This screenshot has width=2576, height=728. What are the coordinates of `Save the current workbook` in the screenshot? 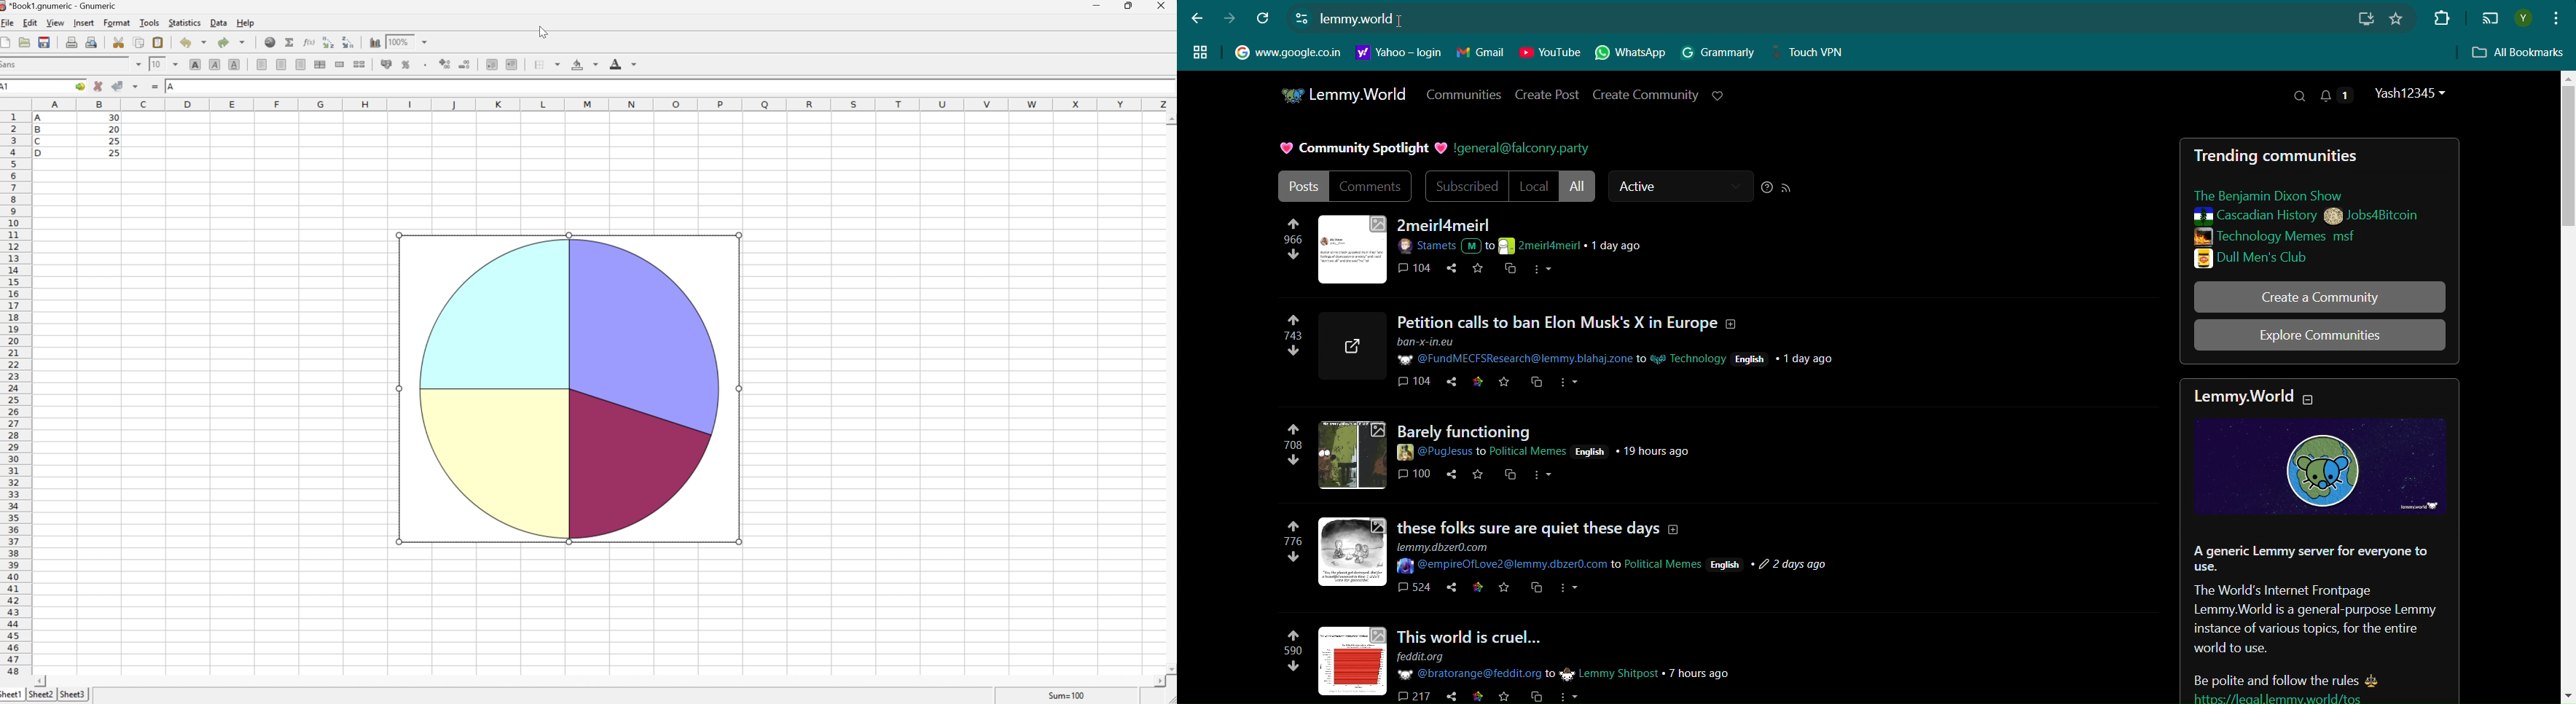 It's located at (43, 42).